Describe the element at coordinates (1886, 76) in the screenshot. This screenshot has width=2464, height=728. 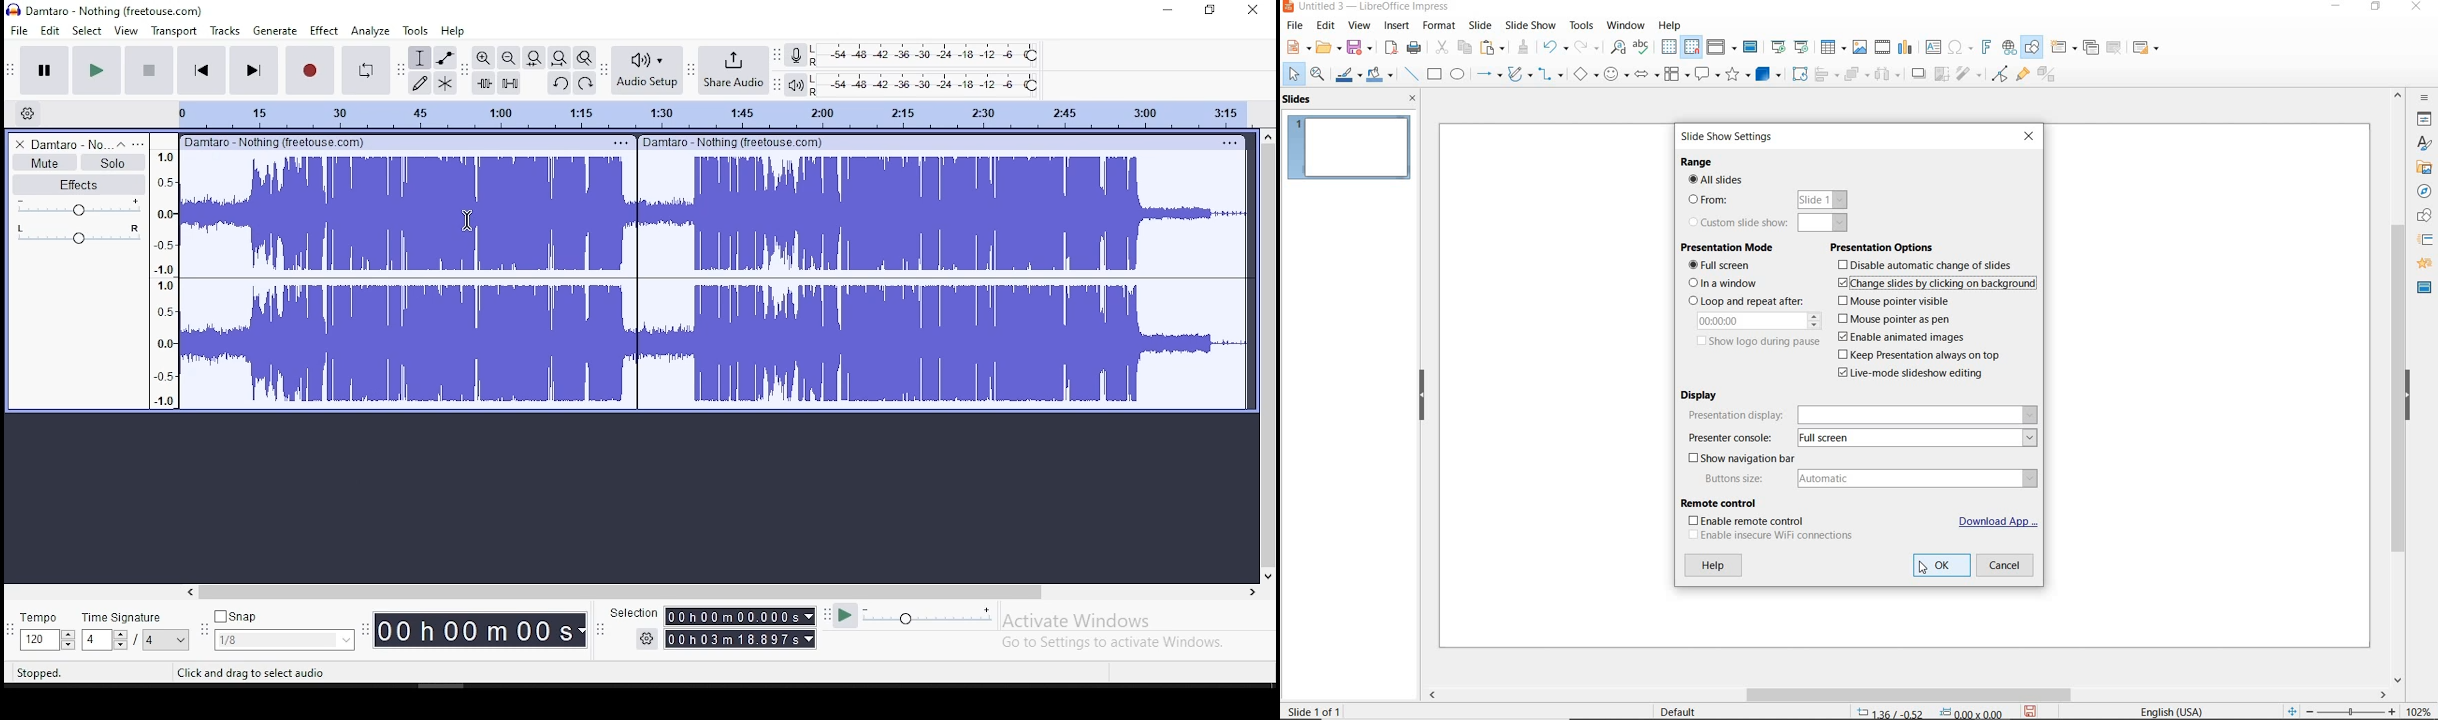
I see `THREE OBJECTS TO DISTRIBUTE` at that location.